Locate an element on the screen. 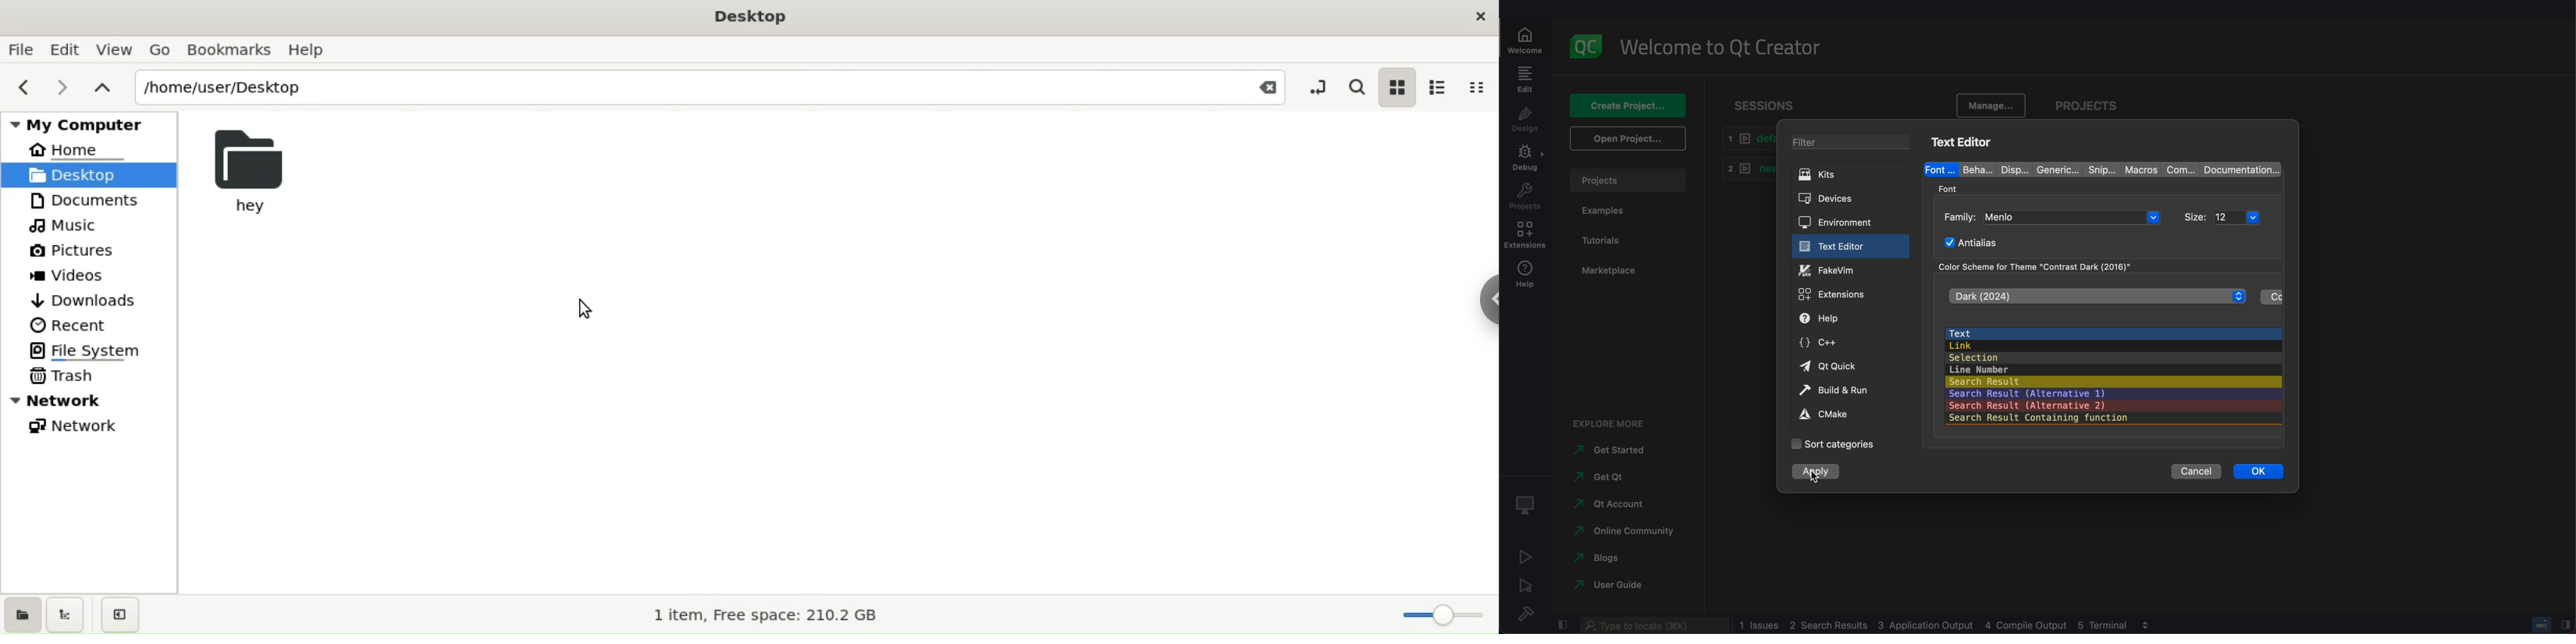  close slidebar is located at coordinates (1562, 626).